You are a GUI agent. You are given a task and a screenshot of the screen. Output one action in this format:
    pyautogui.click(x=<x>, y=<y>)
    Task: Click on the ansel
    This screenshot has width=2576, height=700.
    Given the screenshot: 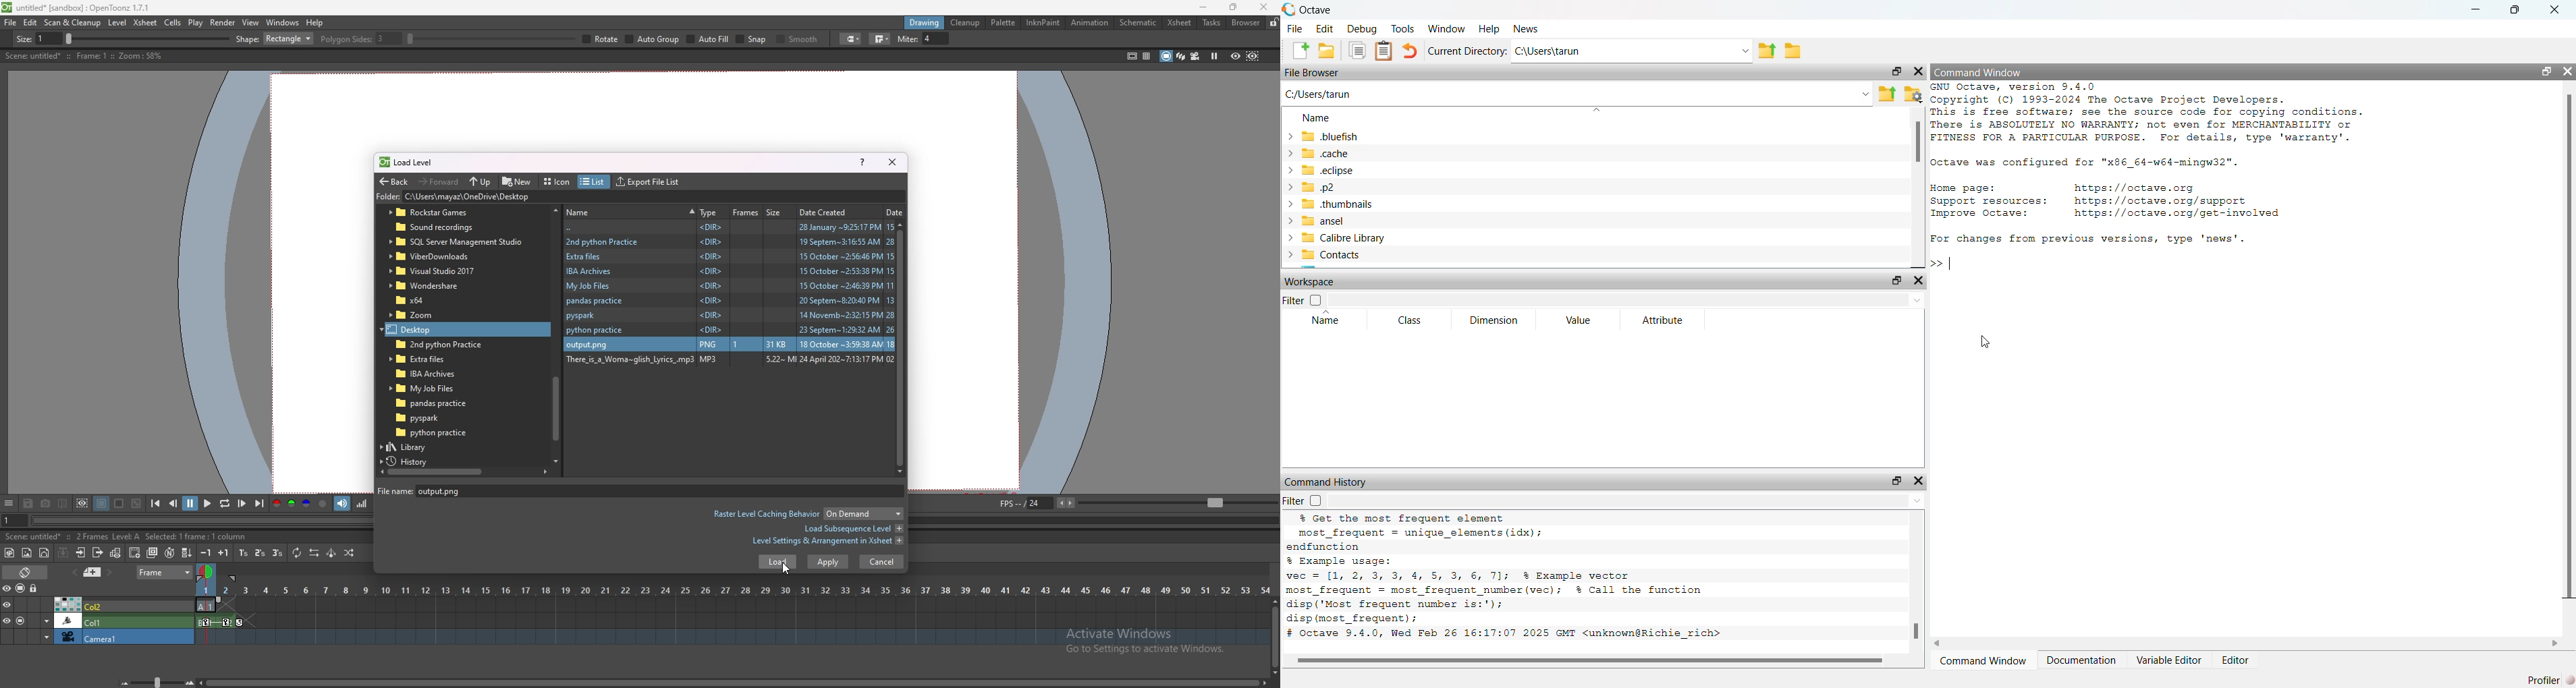 What is the action you would take?
    pyautogui.click(x=1325, y=221)
    